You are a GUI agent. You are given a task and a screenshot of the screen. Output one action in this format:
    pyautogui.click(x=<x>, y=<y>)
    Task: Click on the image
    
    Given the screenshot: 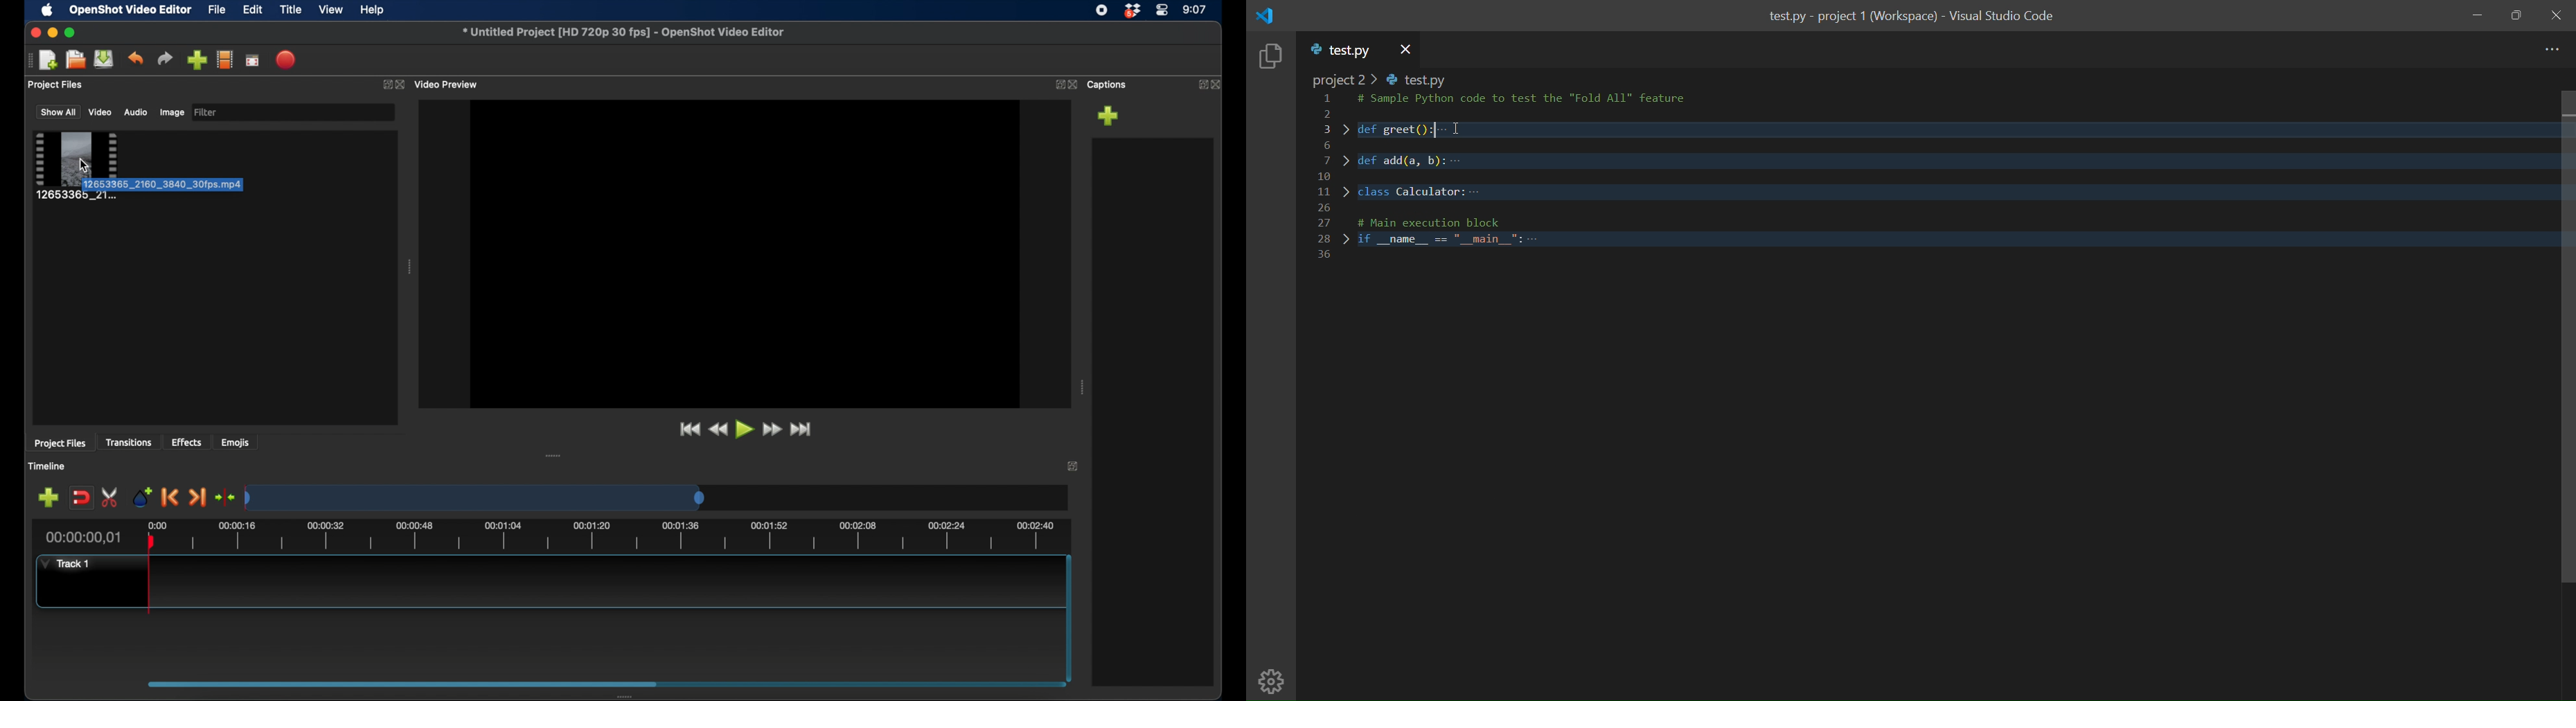 What is the action you would take?
    pyautogui.click(x=171, y=112)
    